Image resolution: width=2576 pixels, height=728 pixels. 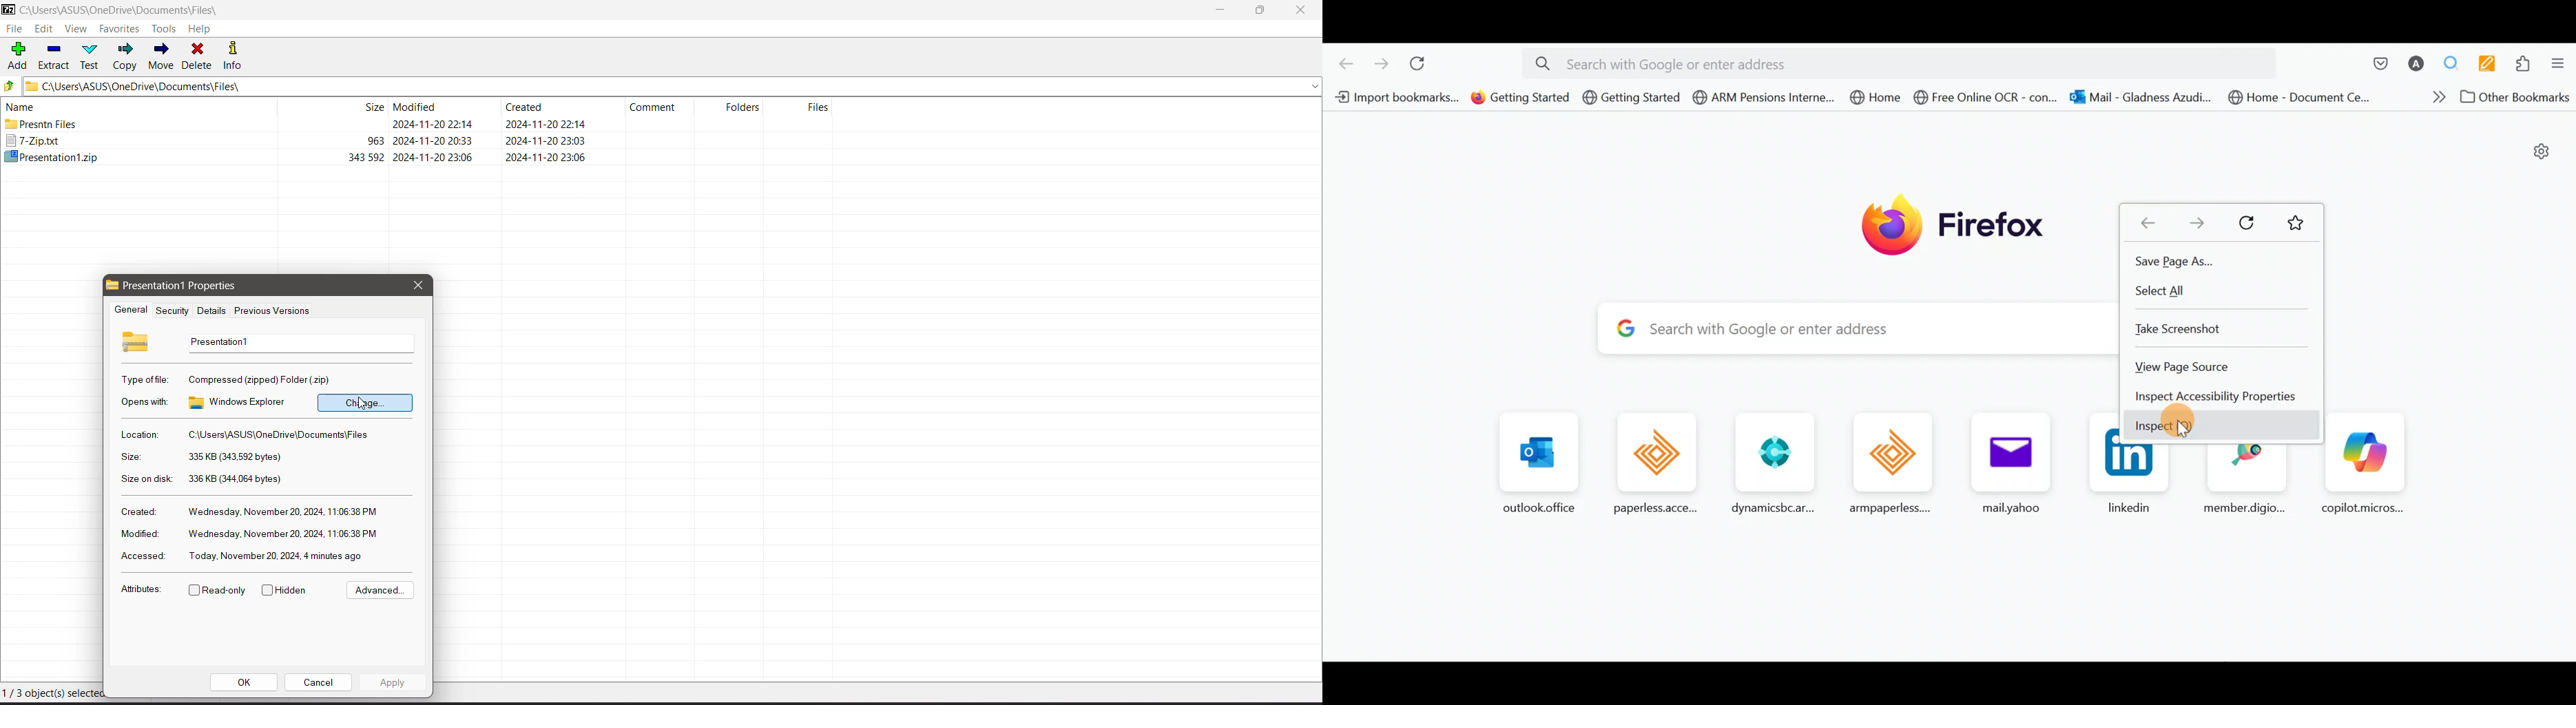 What do you see at coordinates (2139, 98) in the screenshot?
I see `Bookmark 7` at bounding box center [2139, 98].